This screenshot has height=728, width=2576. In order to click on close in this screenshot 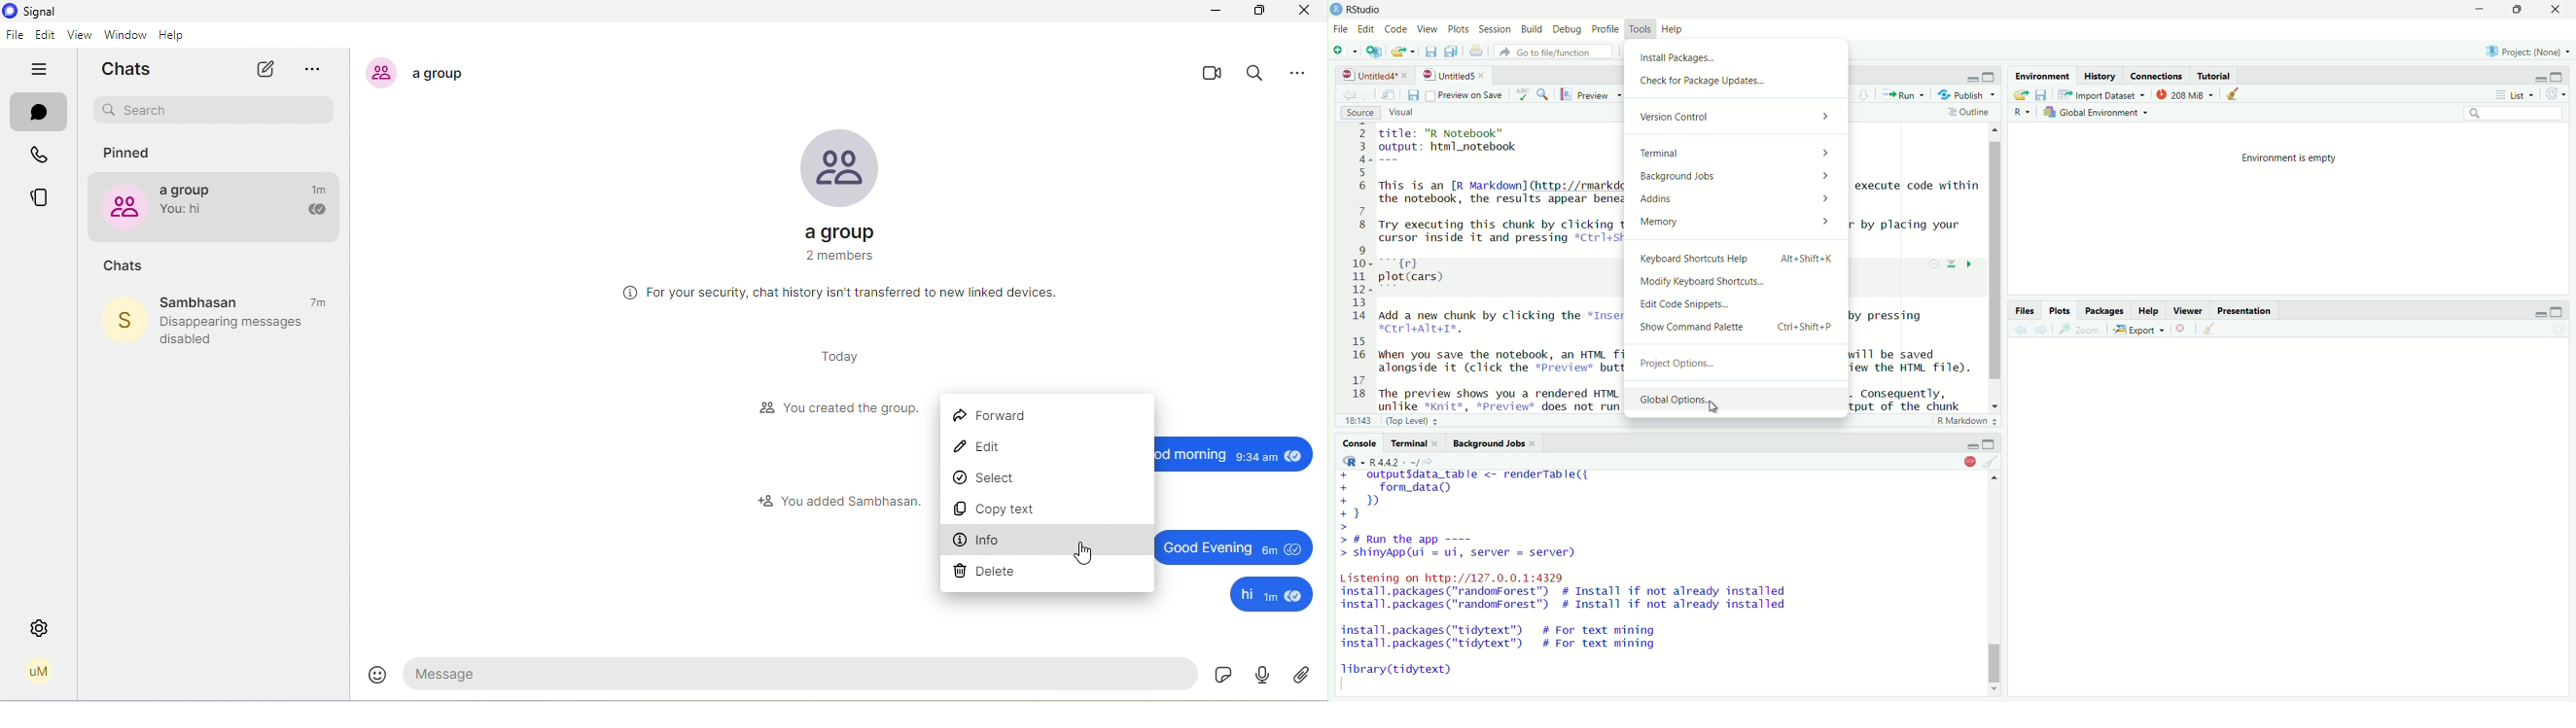, I will do `click(1484, 75)`.